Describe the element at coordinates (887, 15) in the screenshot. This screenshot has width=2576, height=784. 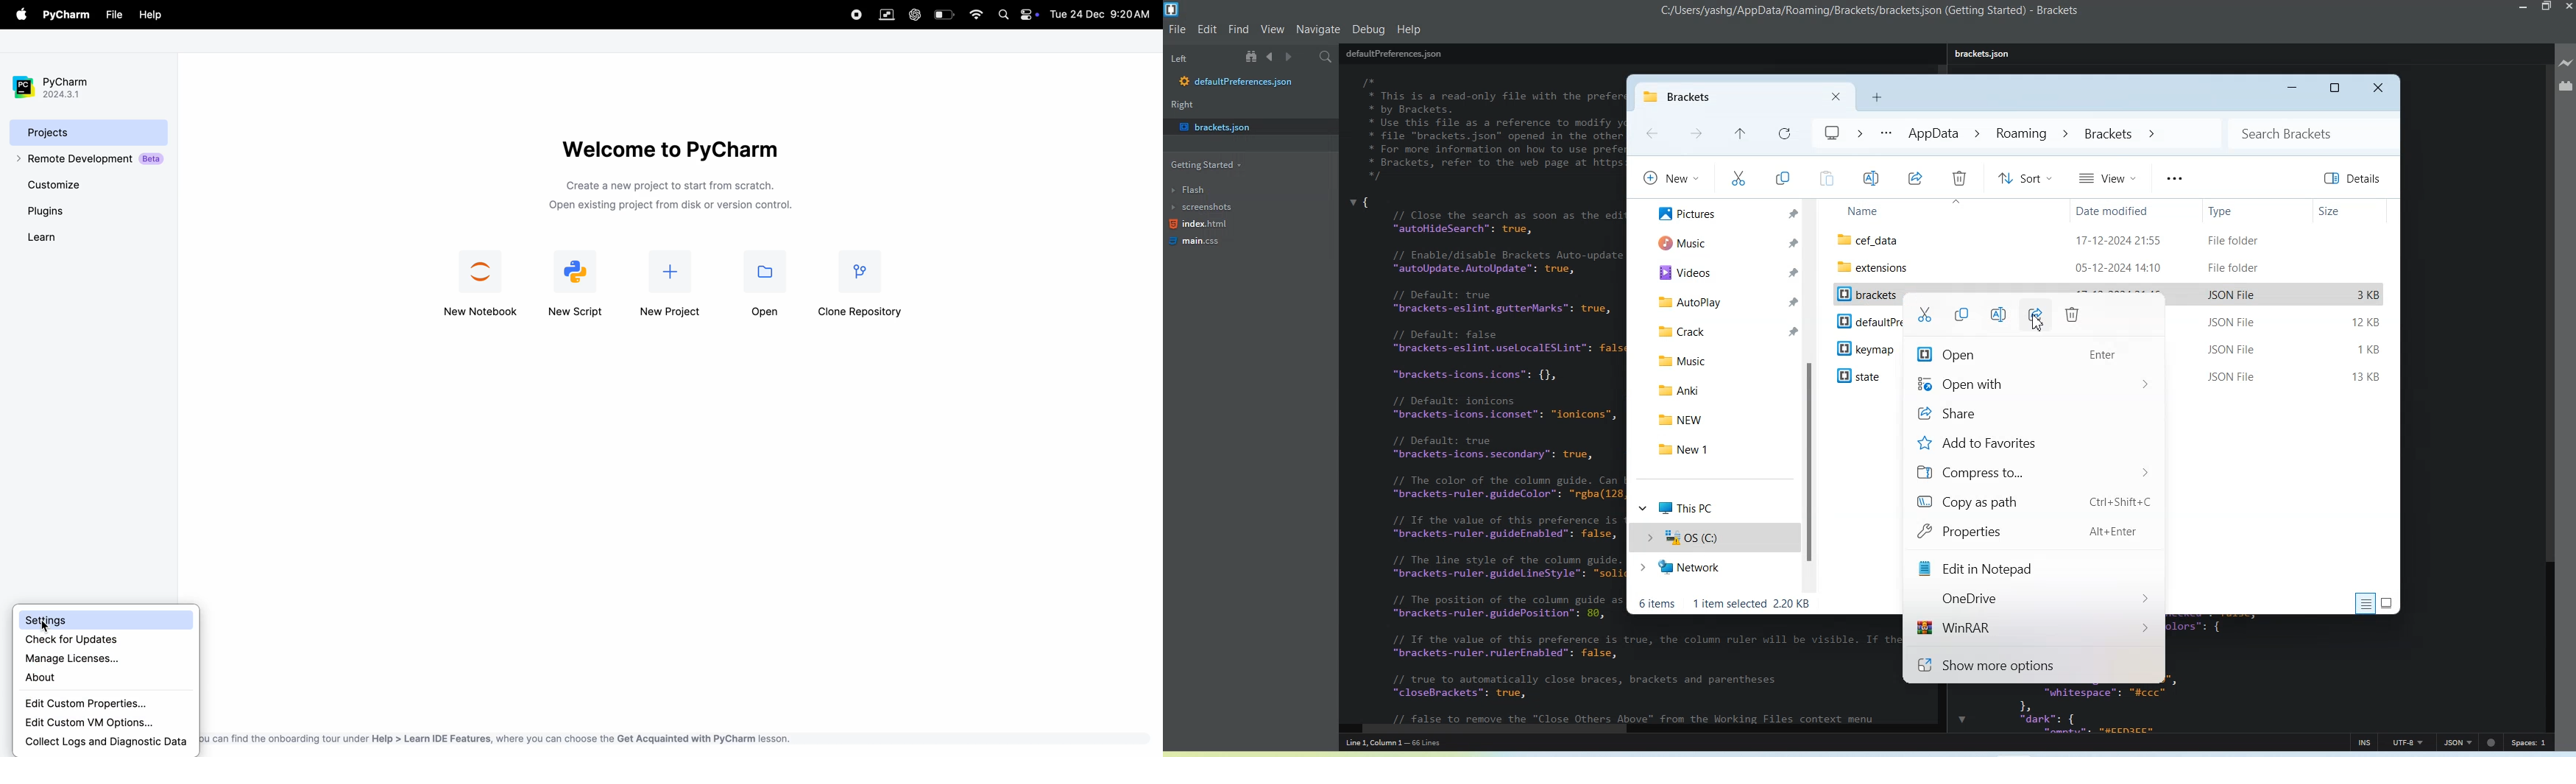
I see `vm` at that location.